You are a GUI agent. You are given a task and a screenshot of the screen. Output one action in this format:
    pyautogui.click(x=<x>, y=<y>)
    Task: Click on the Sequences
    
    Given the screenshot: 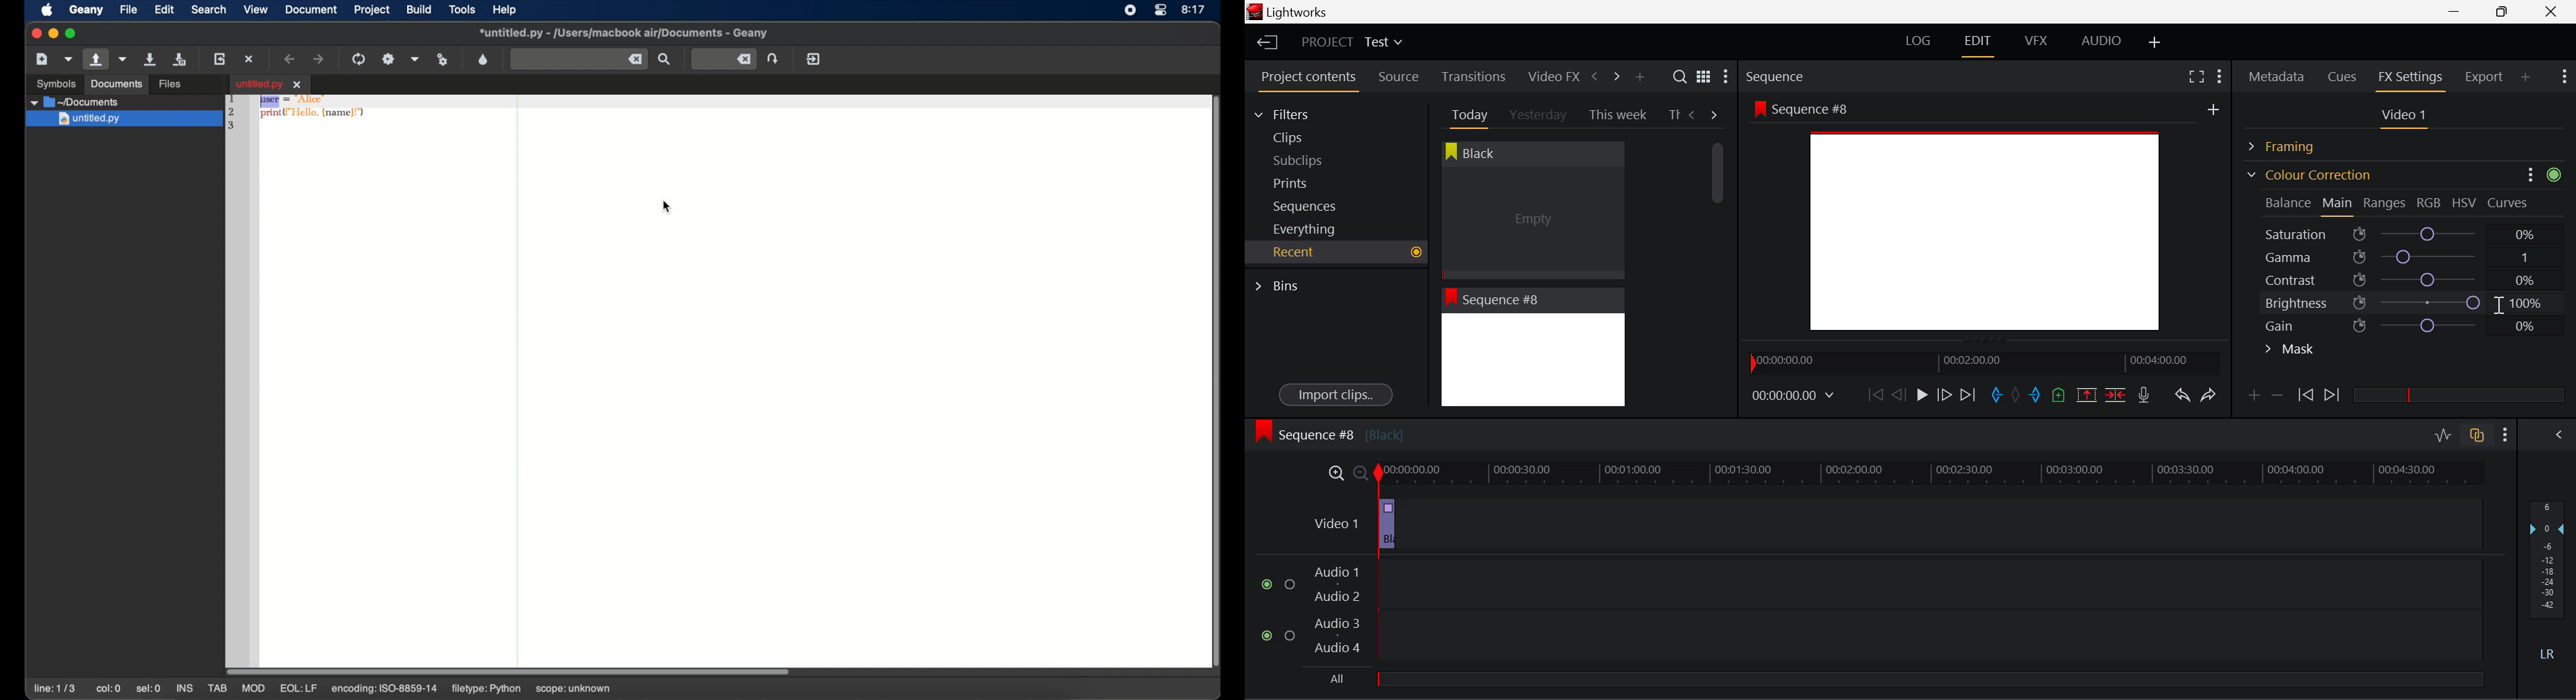 What is the action you would take?
    pyautogui.click(x=1308, y=204)
    